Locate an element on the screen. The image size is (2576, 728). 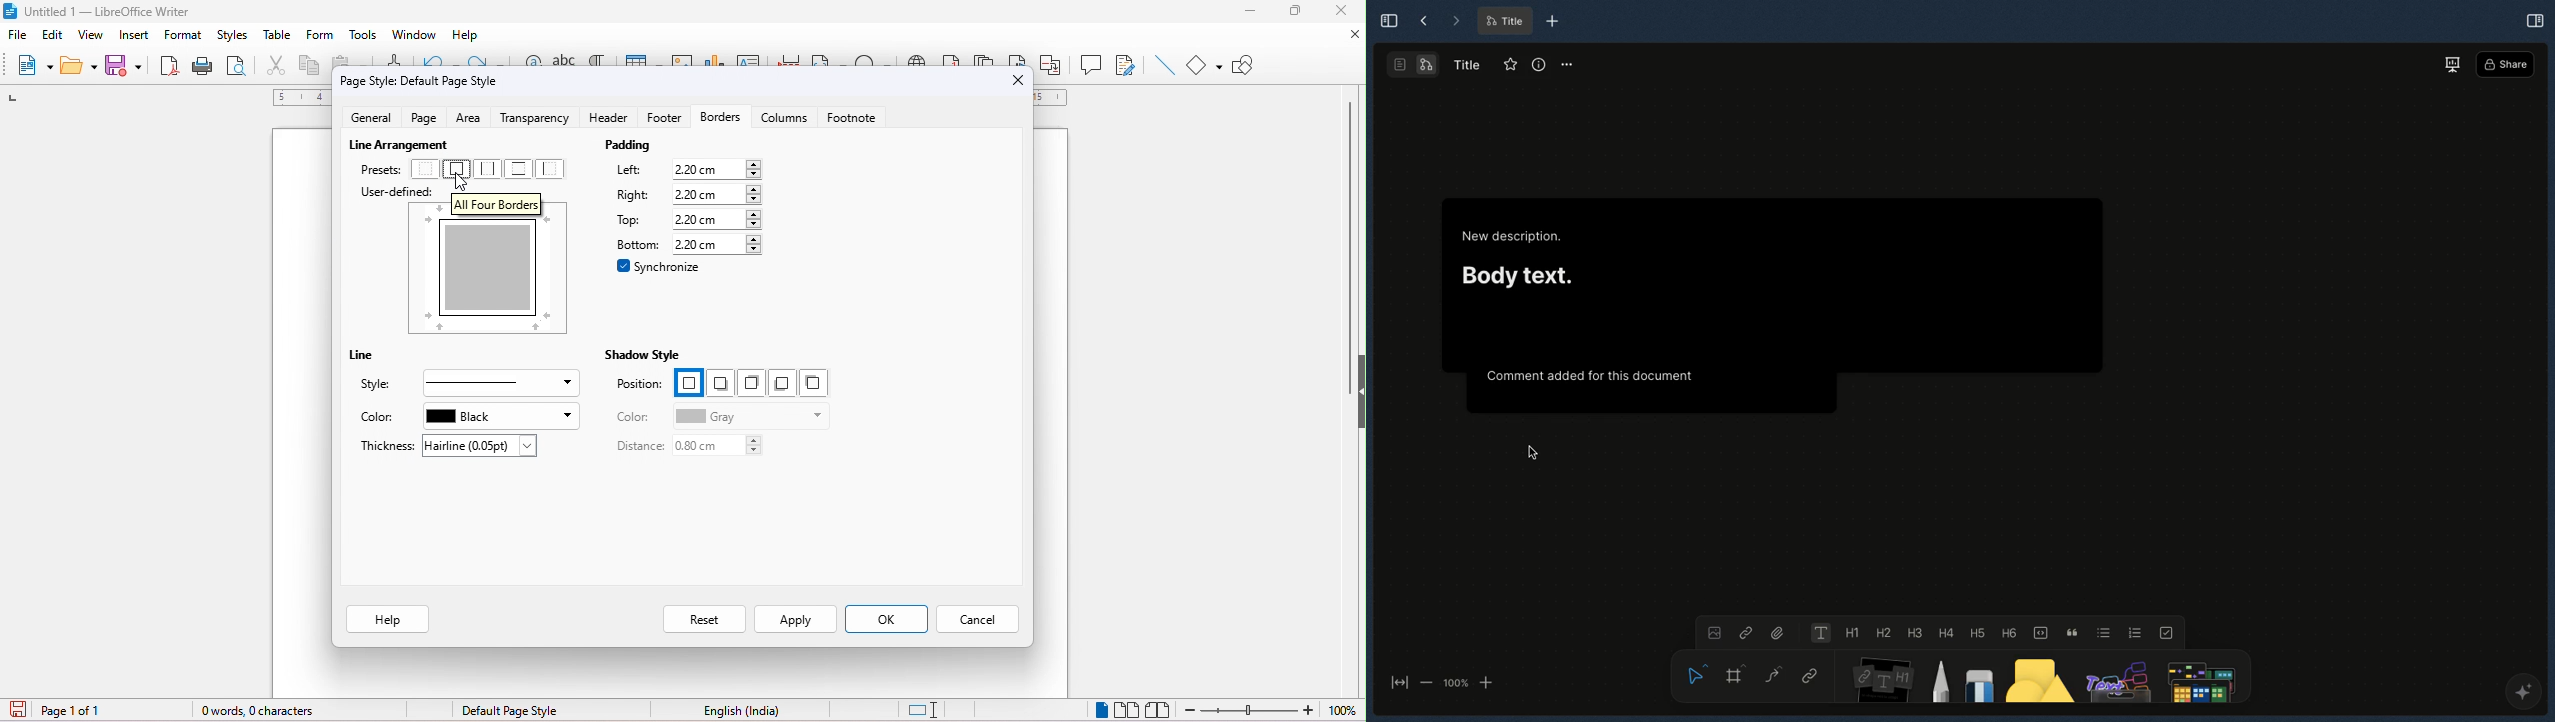
form is located at coordinates (318, 37).